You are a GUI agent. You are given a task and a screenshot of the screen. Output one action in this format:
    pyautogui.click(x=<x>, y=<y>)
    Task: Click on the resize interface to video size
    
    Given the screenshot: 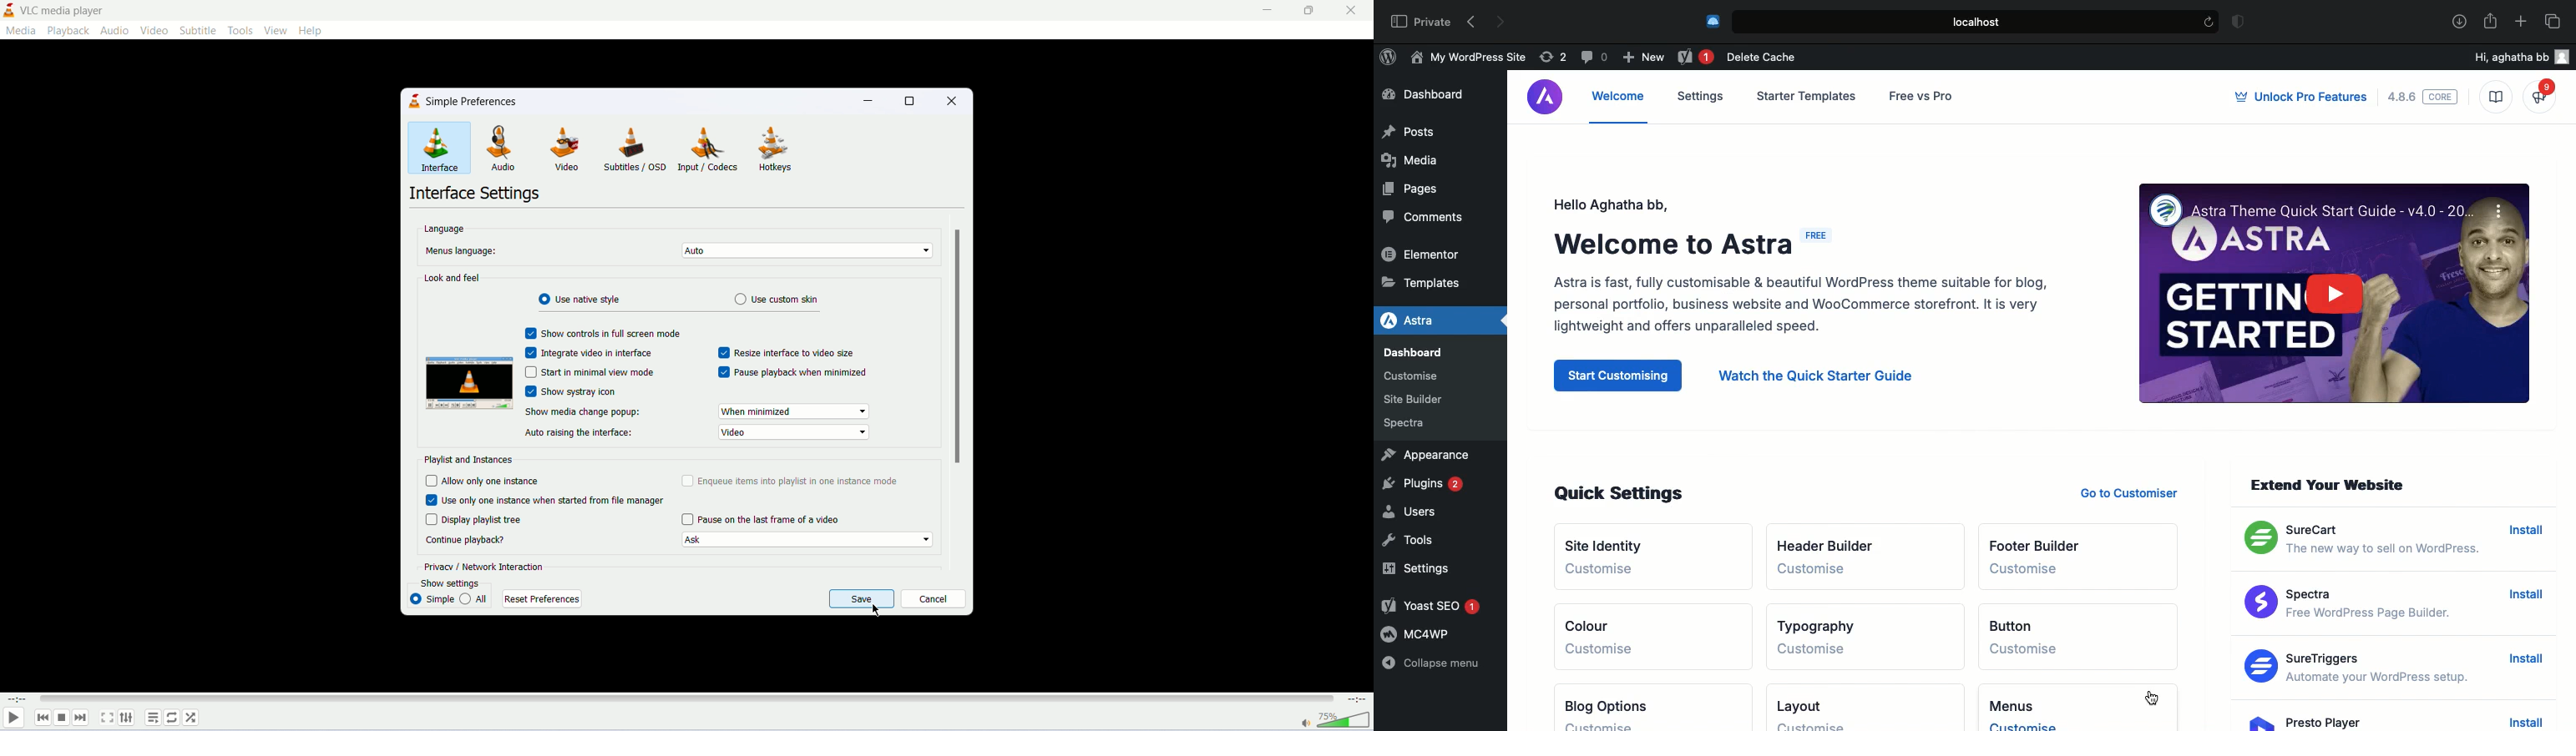 What is the action you would take?
    pyautogui.click(x=804, y=353)
    